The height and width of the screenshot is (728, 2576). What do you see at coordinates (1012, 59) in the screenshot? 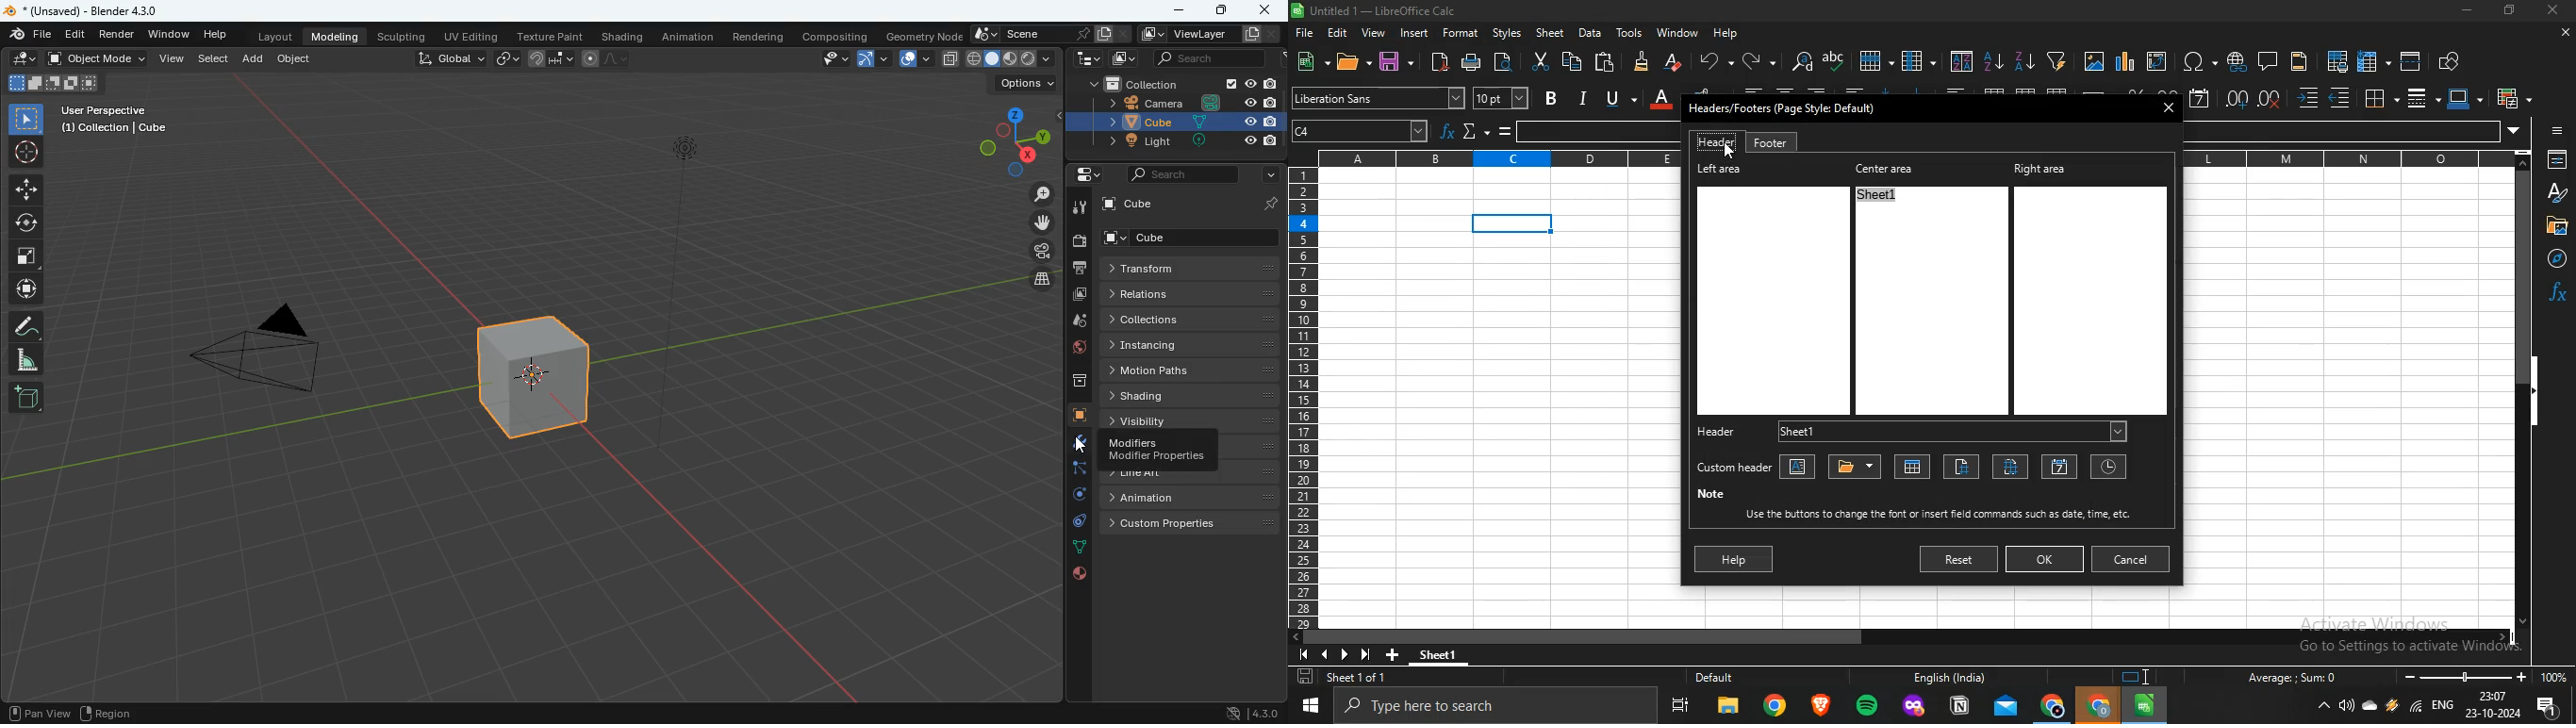
I see `cube type` at bounding box center [1012, 59].